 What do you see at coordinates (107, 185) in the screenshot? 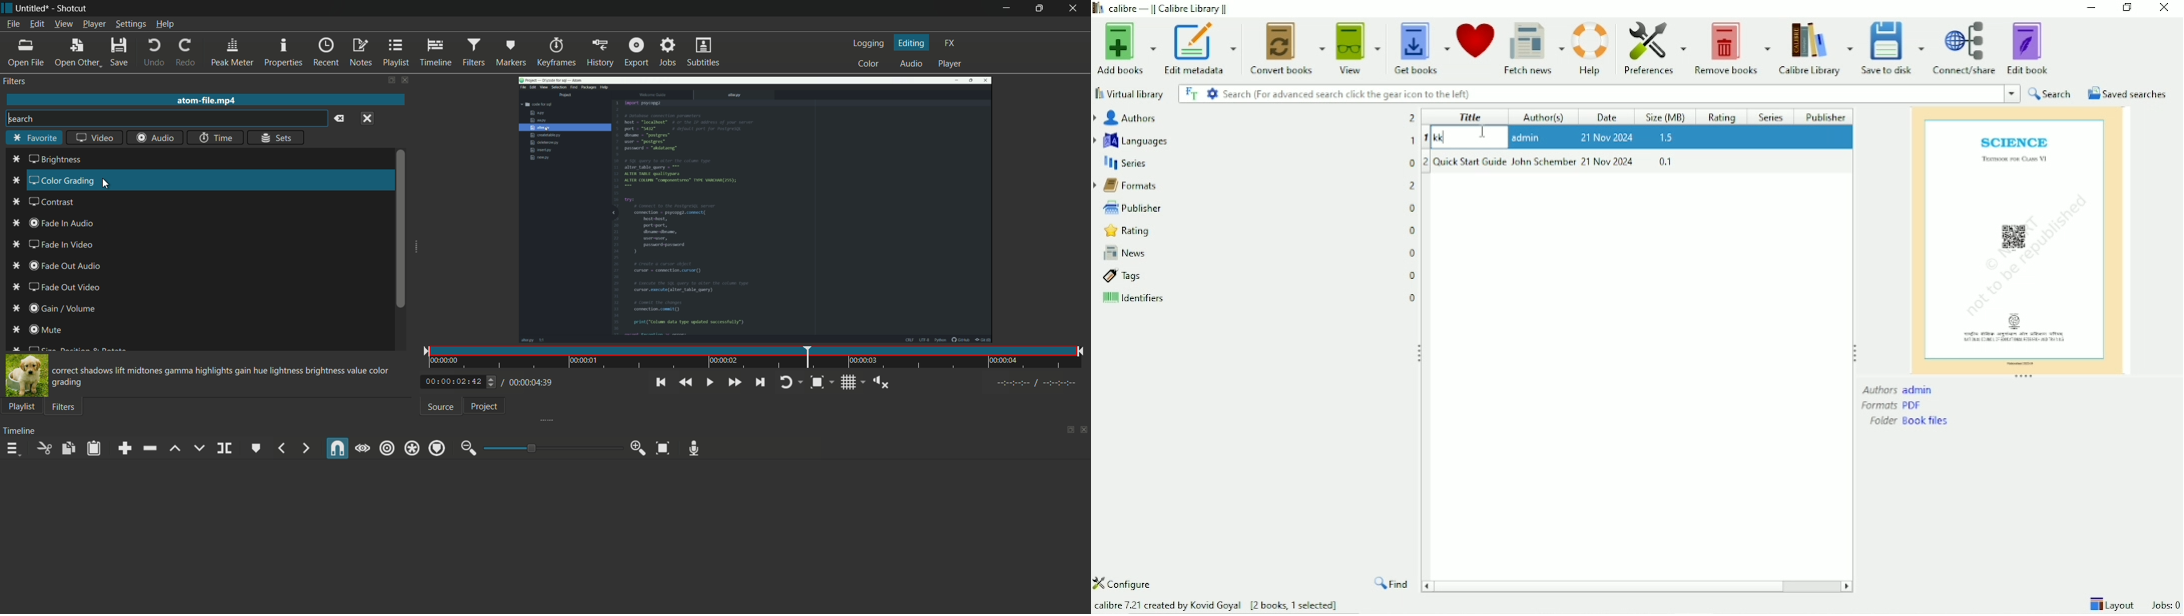
I see `cursor` at bounding box center [107, 185].